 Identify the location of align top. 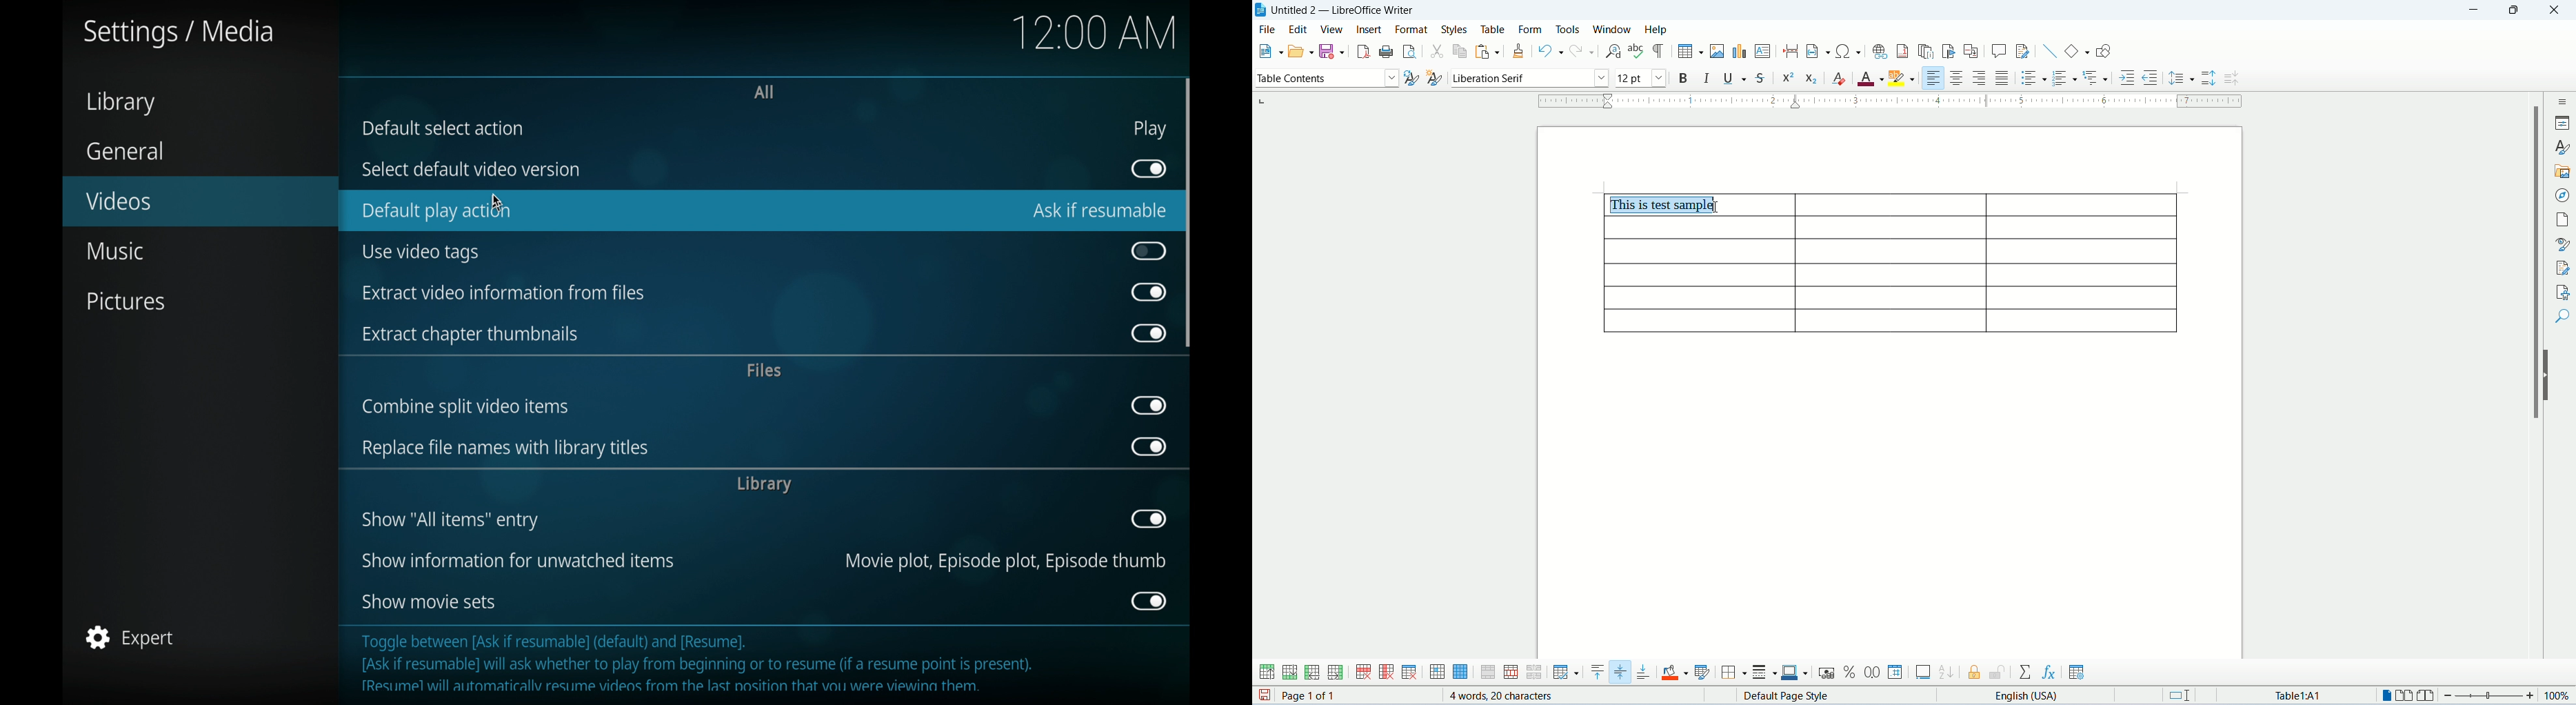
(1596, 673).